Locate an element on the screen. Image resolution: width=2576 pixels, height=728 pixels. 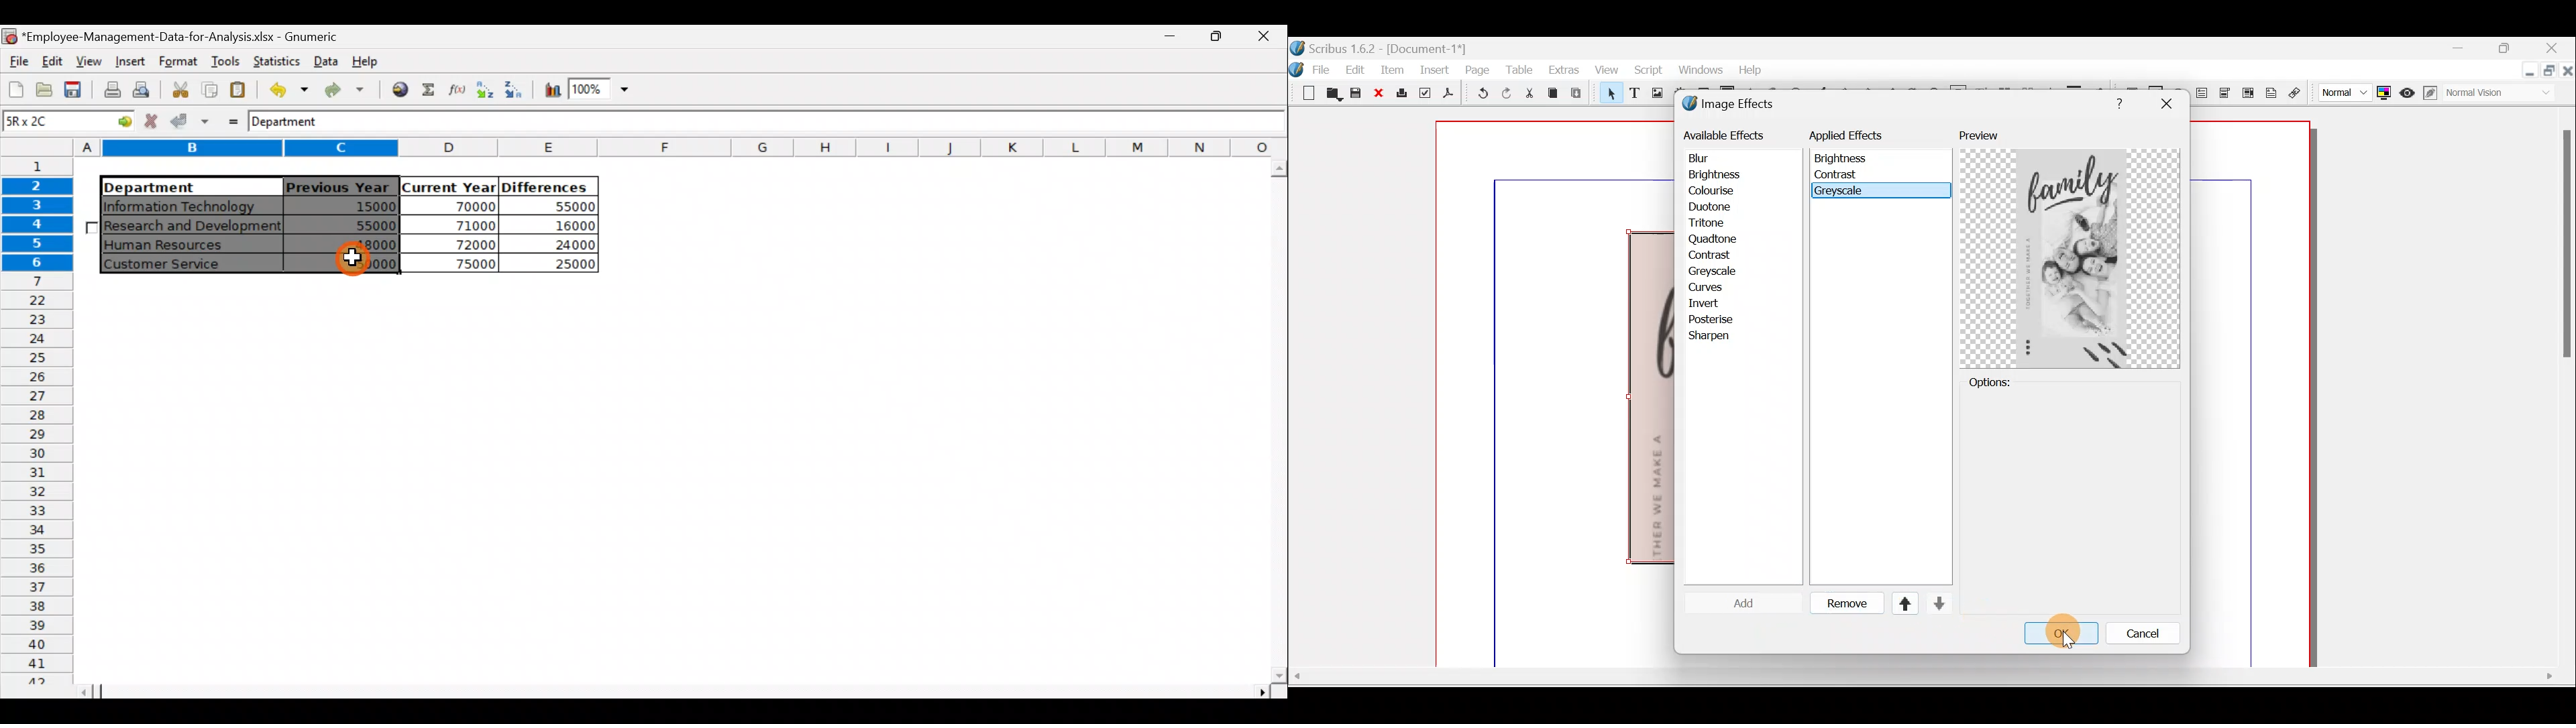
Link annotation is located at coordinates (2300, 94).